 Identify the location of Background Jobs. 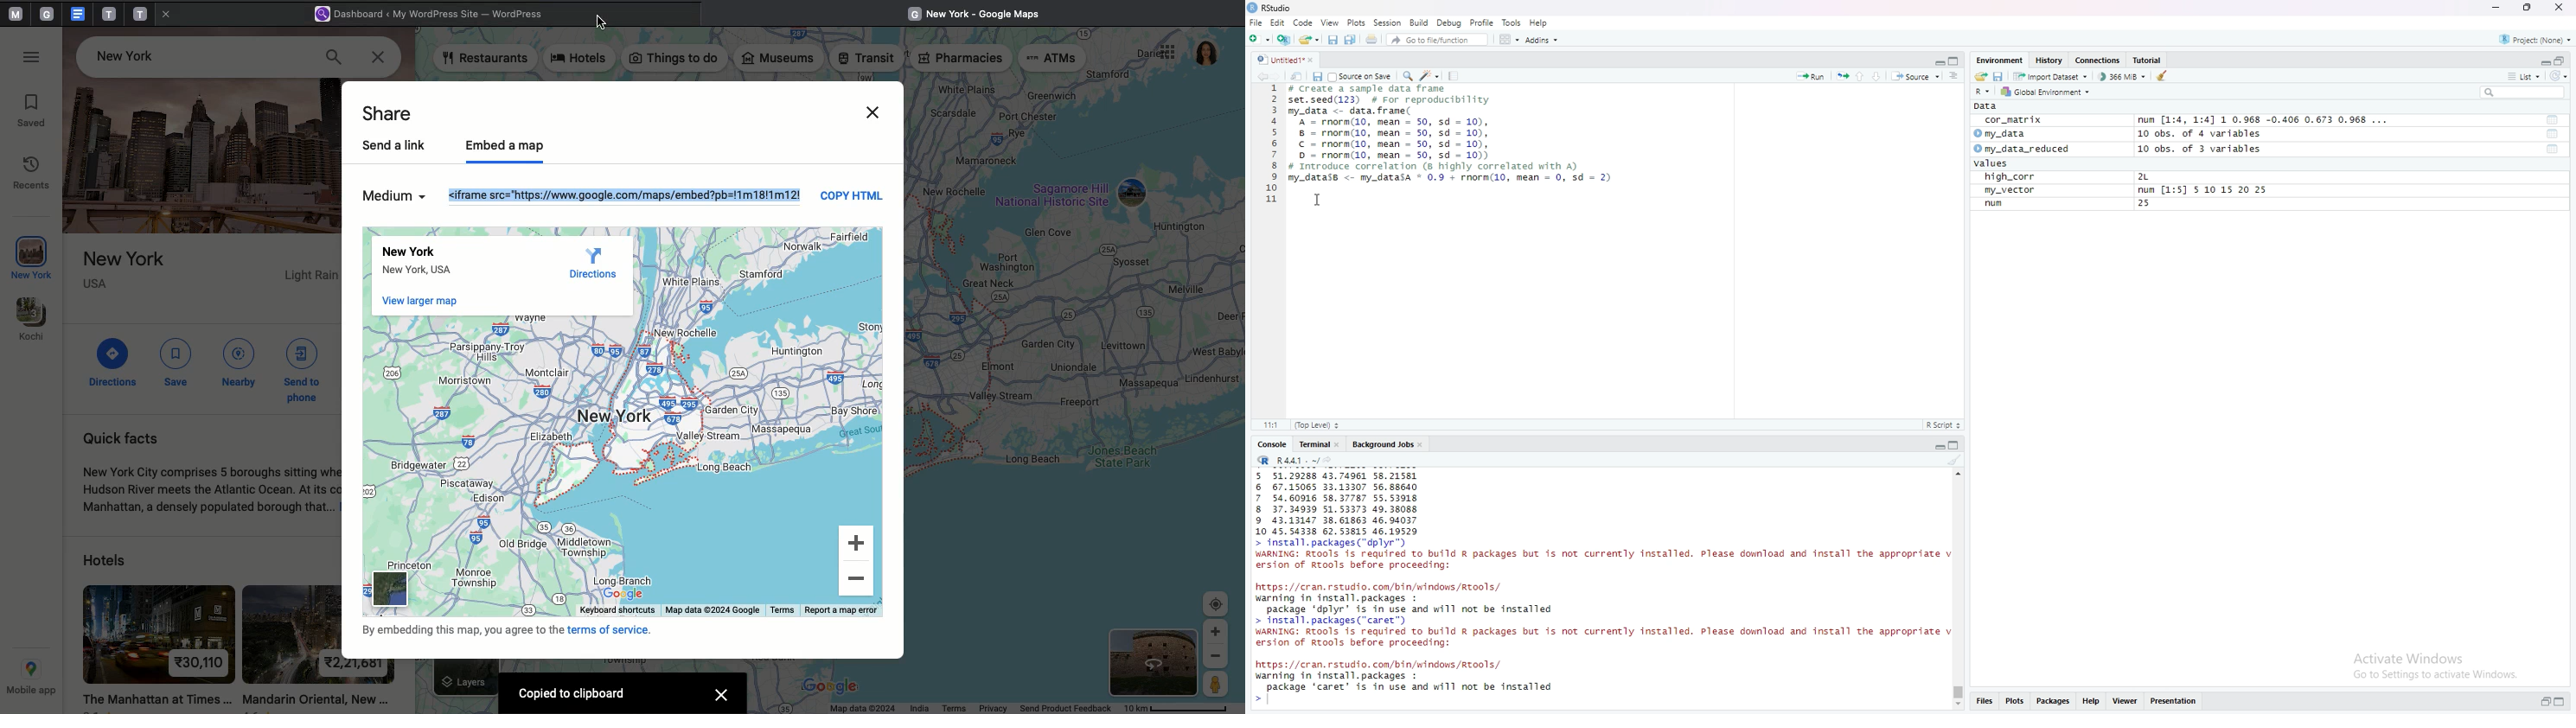
(1384, 445).